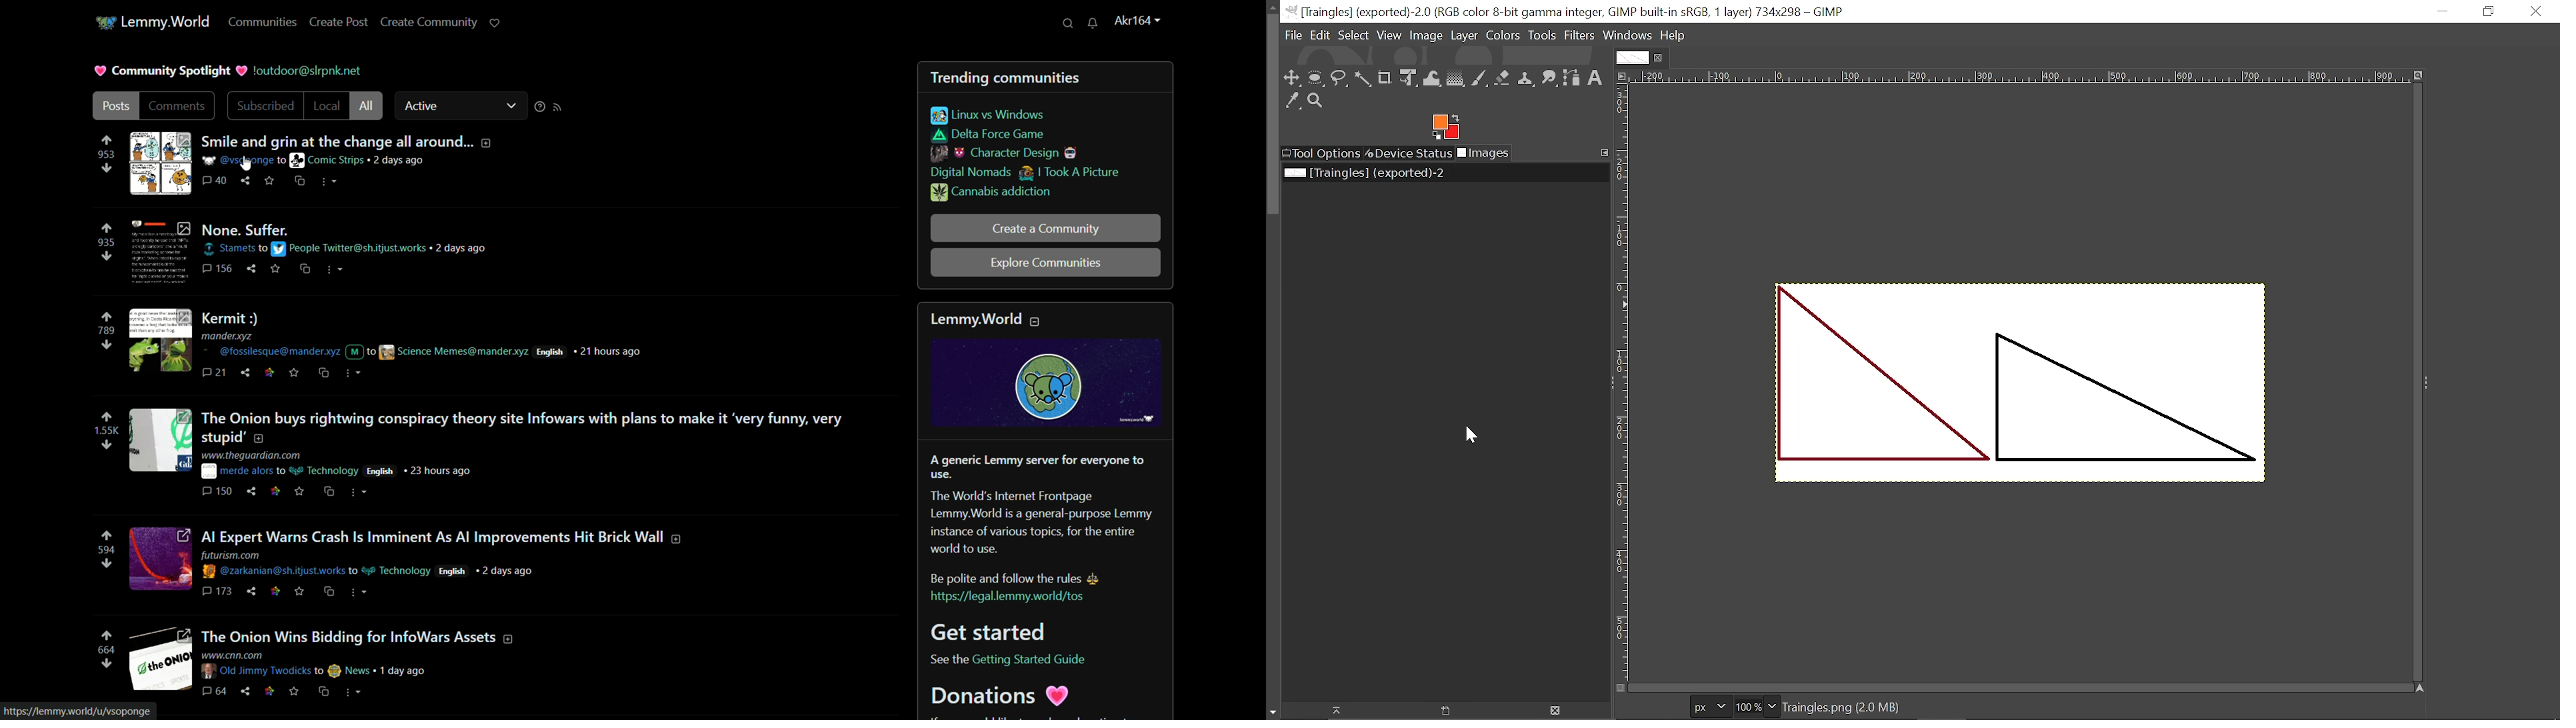 Image resolution: width=2576 pixels, height=728 pixels. What do you see at coordinates (1290, 101) in the screenshot?
I see `Color picker tool` at bounding box center [1290, 101].